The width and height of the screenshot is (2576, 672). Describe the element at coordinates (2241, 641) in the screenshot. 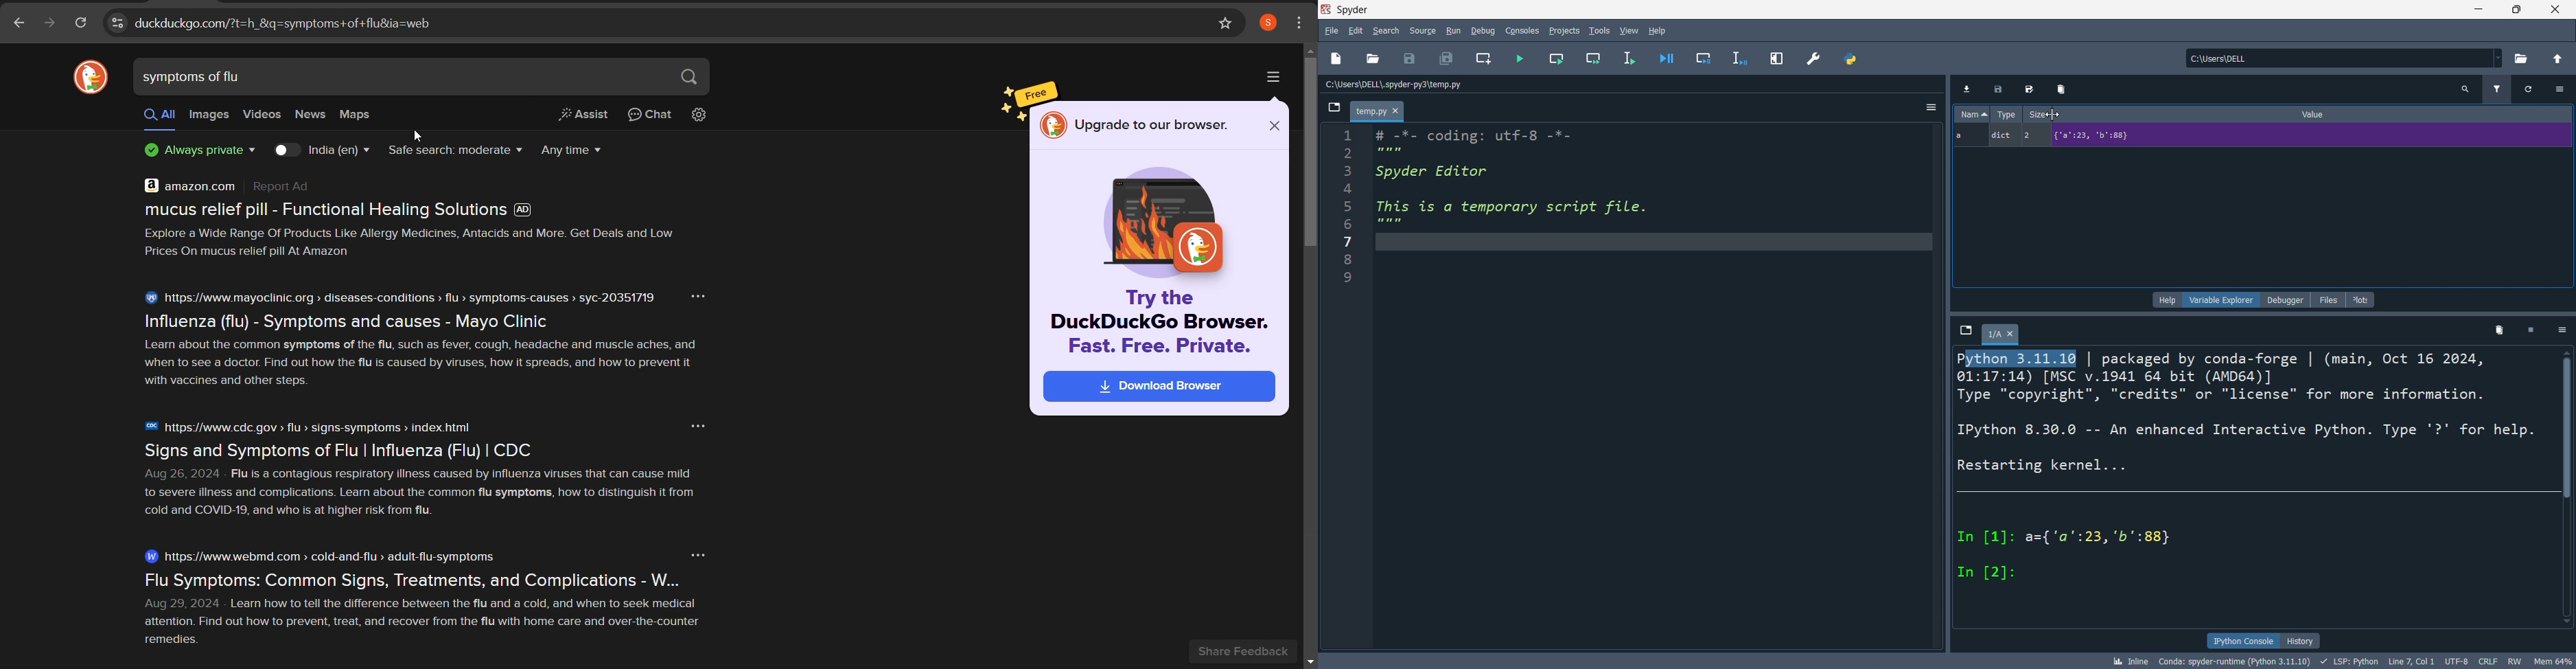

I see `ipython console` at that location.